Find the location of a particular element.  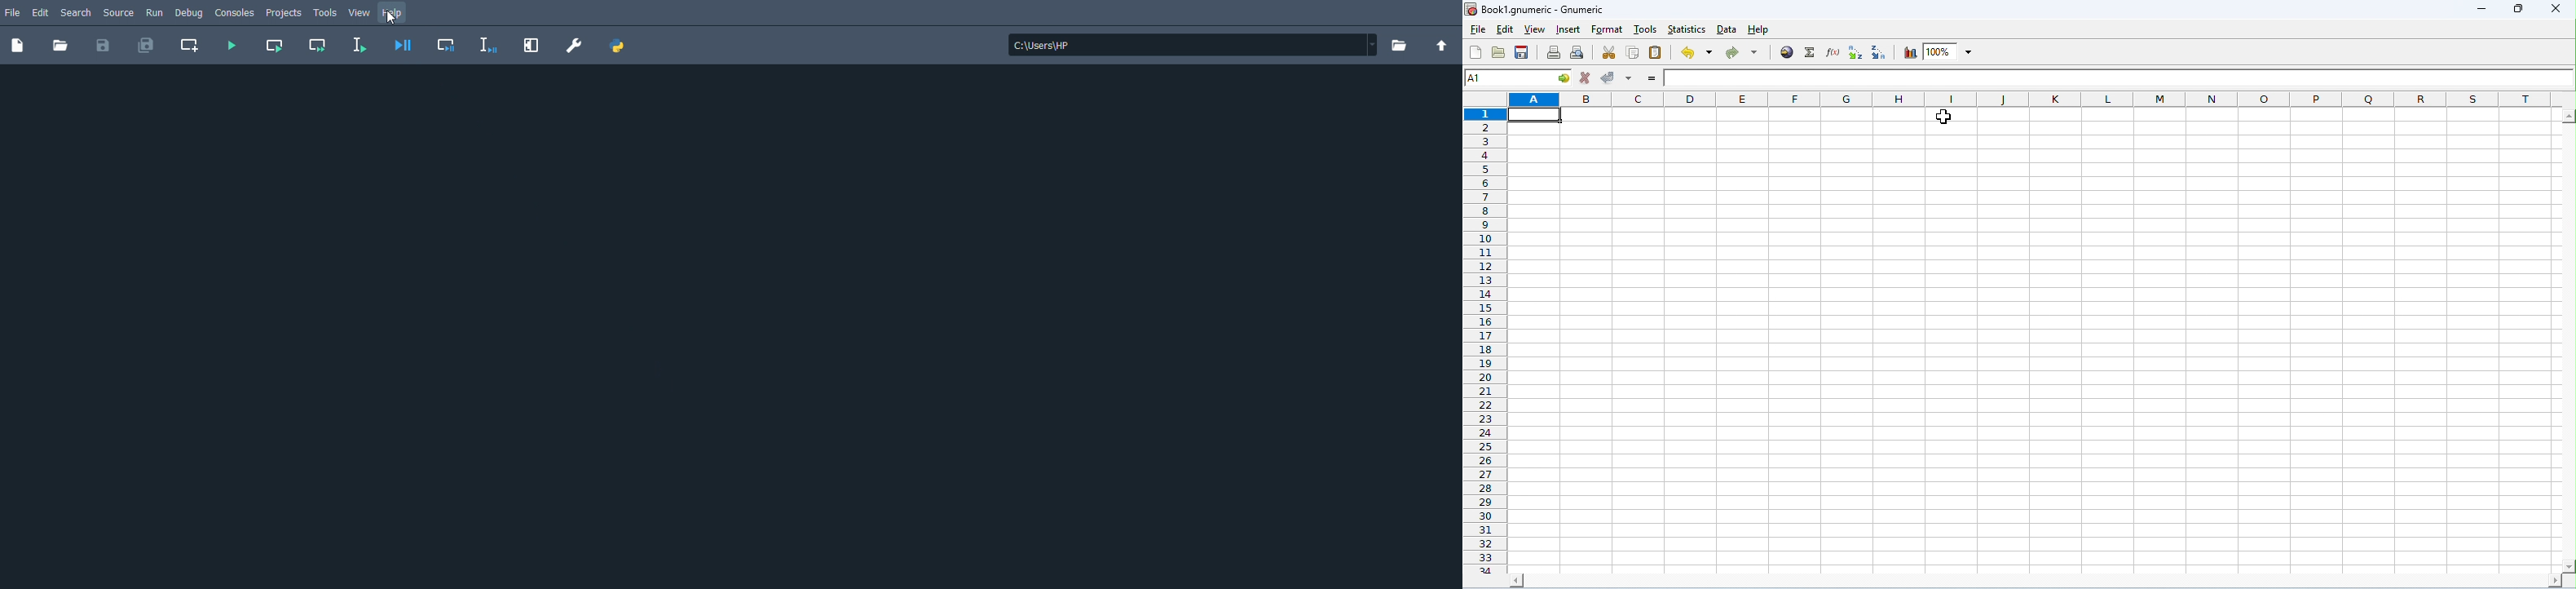

Run is located at coordinates (156, 11).